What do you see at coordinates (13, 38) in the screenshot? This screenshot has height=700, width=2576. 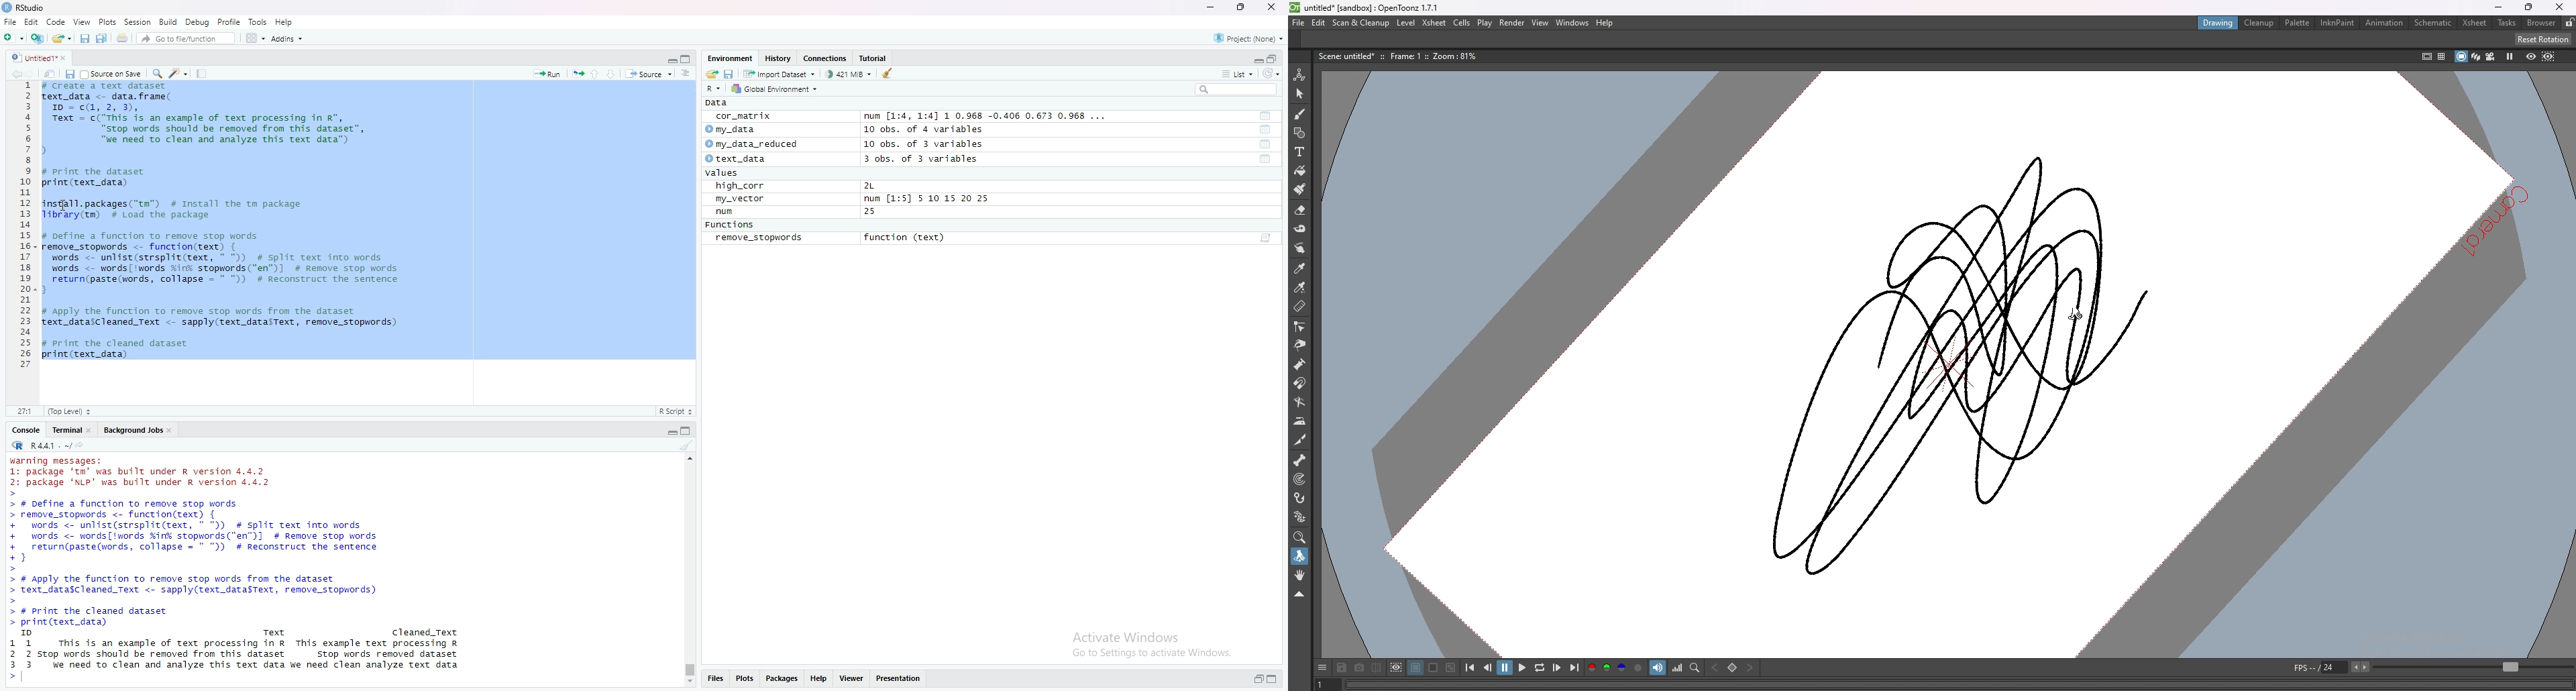 I see `new file` at bounding box center [13, 38].